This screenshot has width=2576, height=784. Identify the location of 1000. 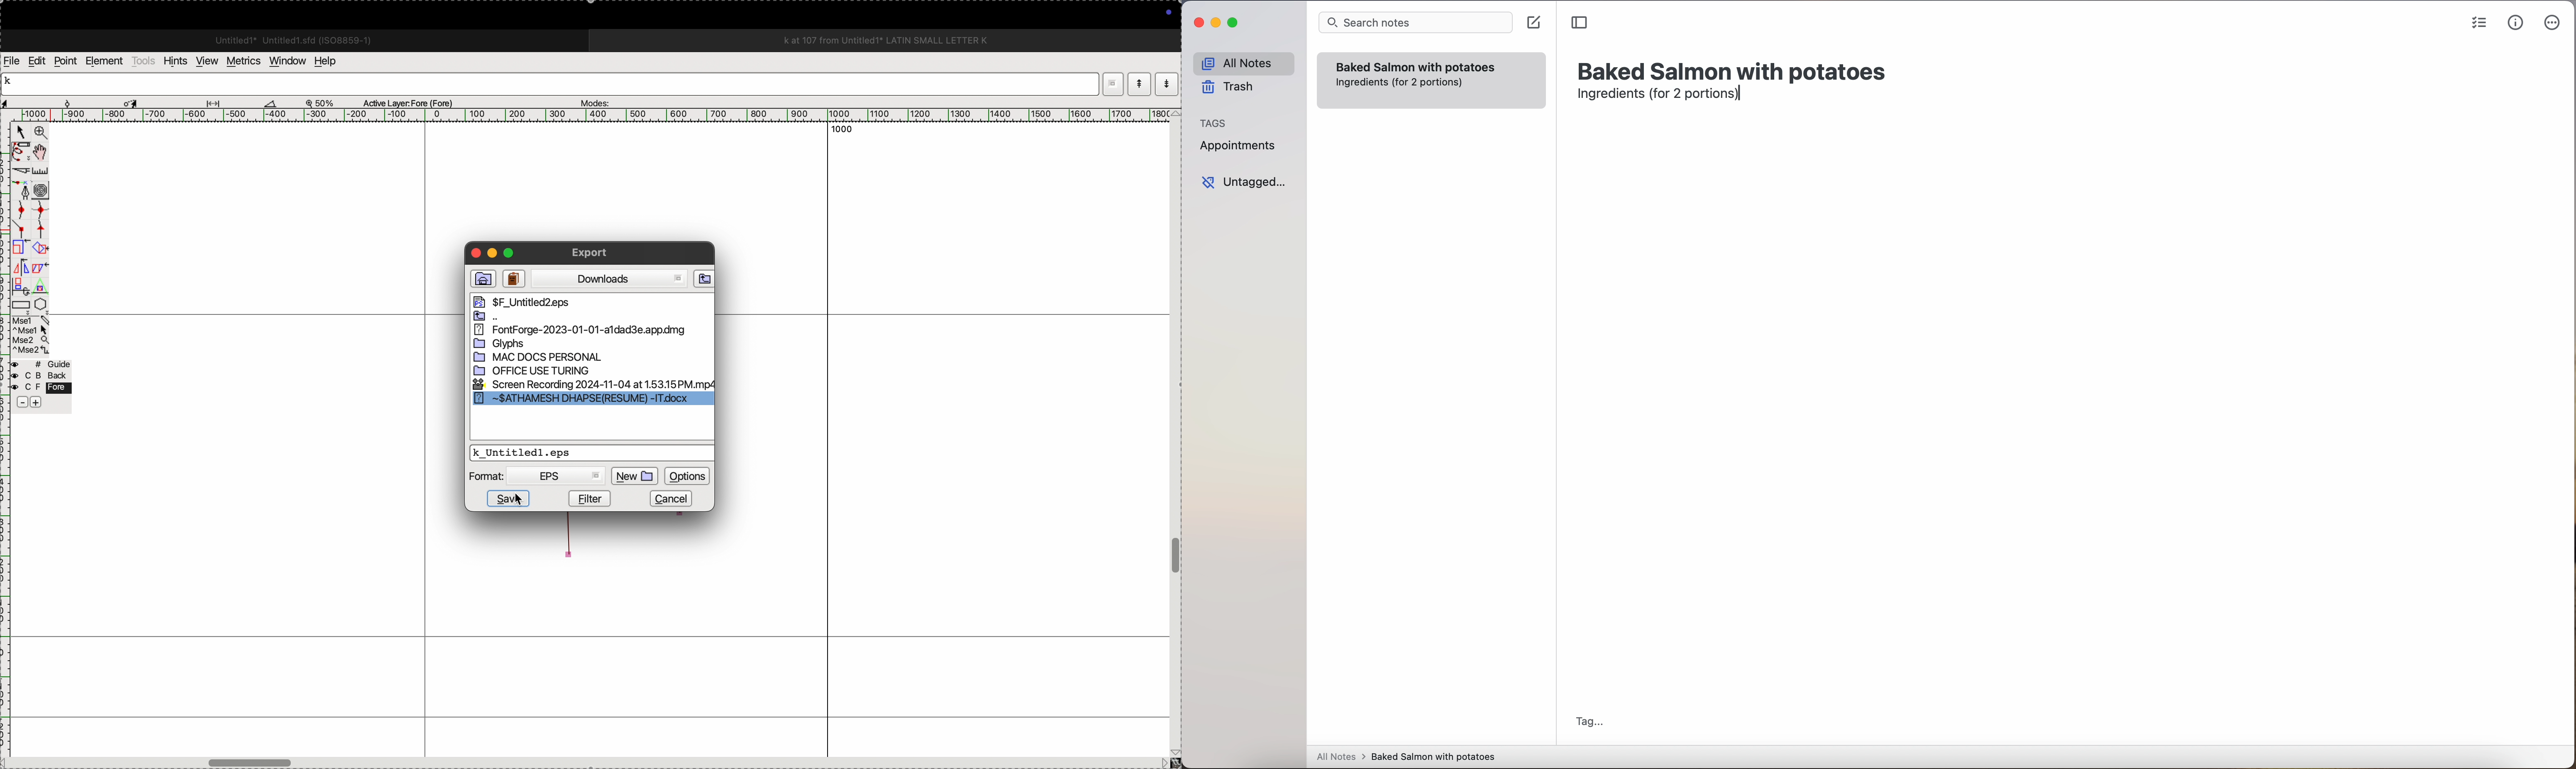
(847, 133).